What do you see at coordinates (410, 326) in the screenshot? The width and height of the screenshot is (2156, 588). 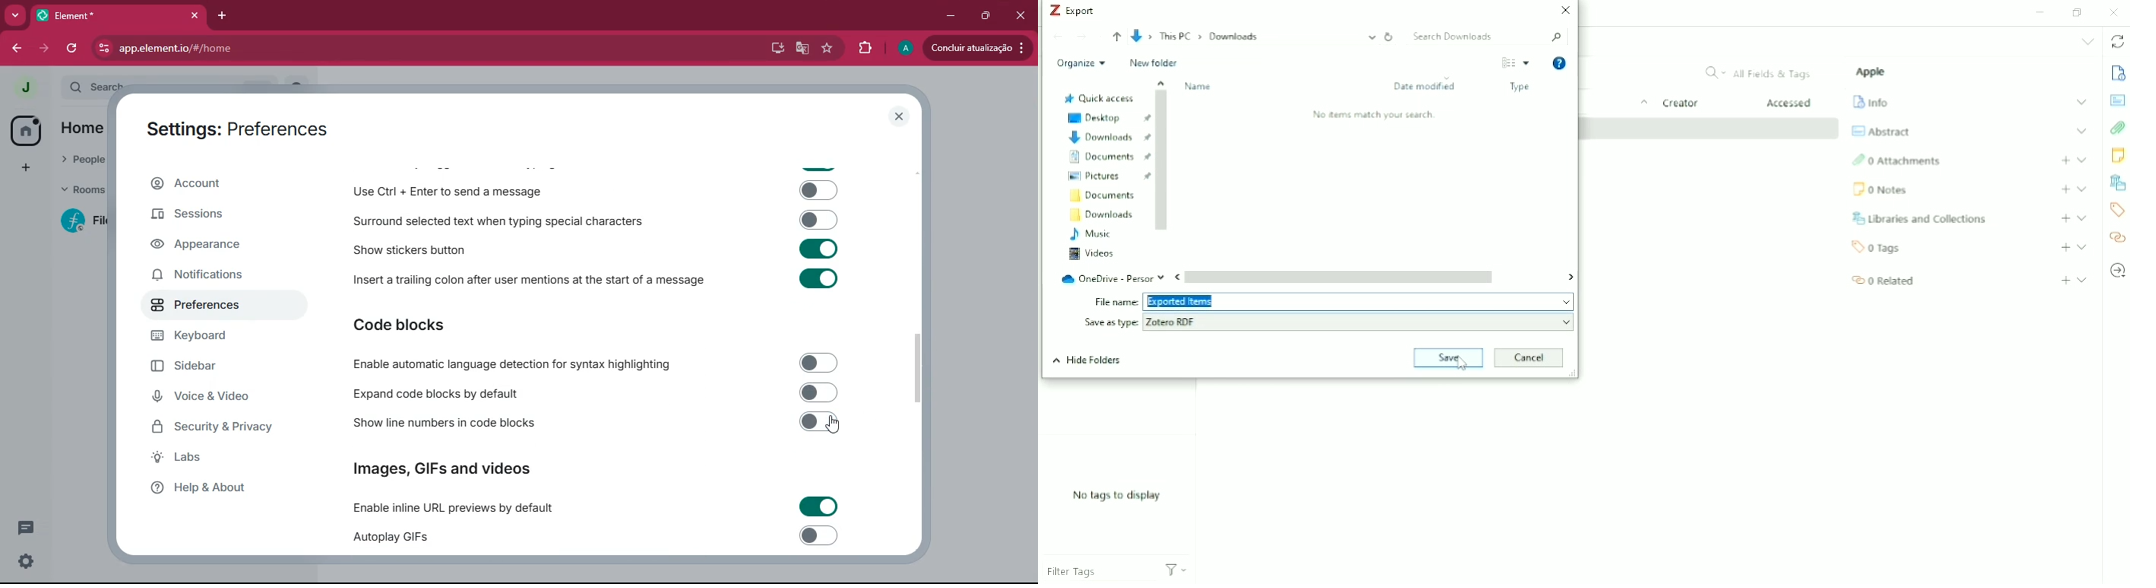 I see `code blocks ` at bounding box center [410, 326].